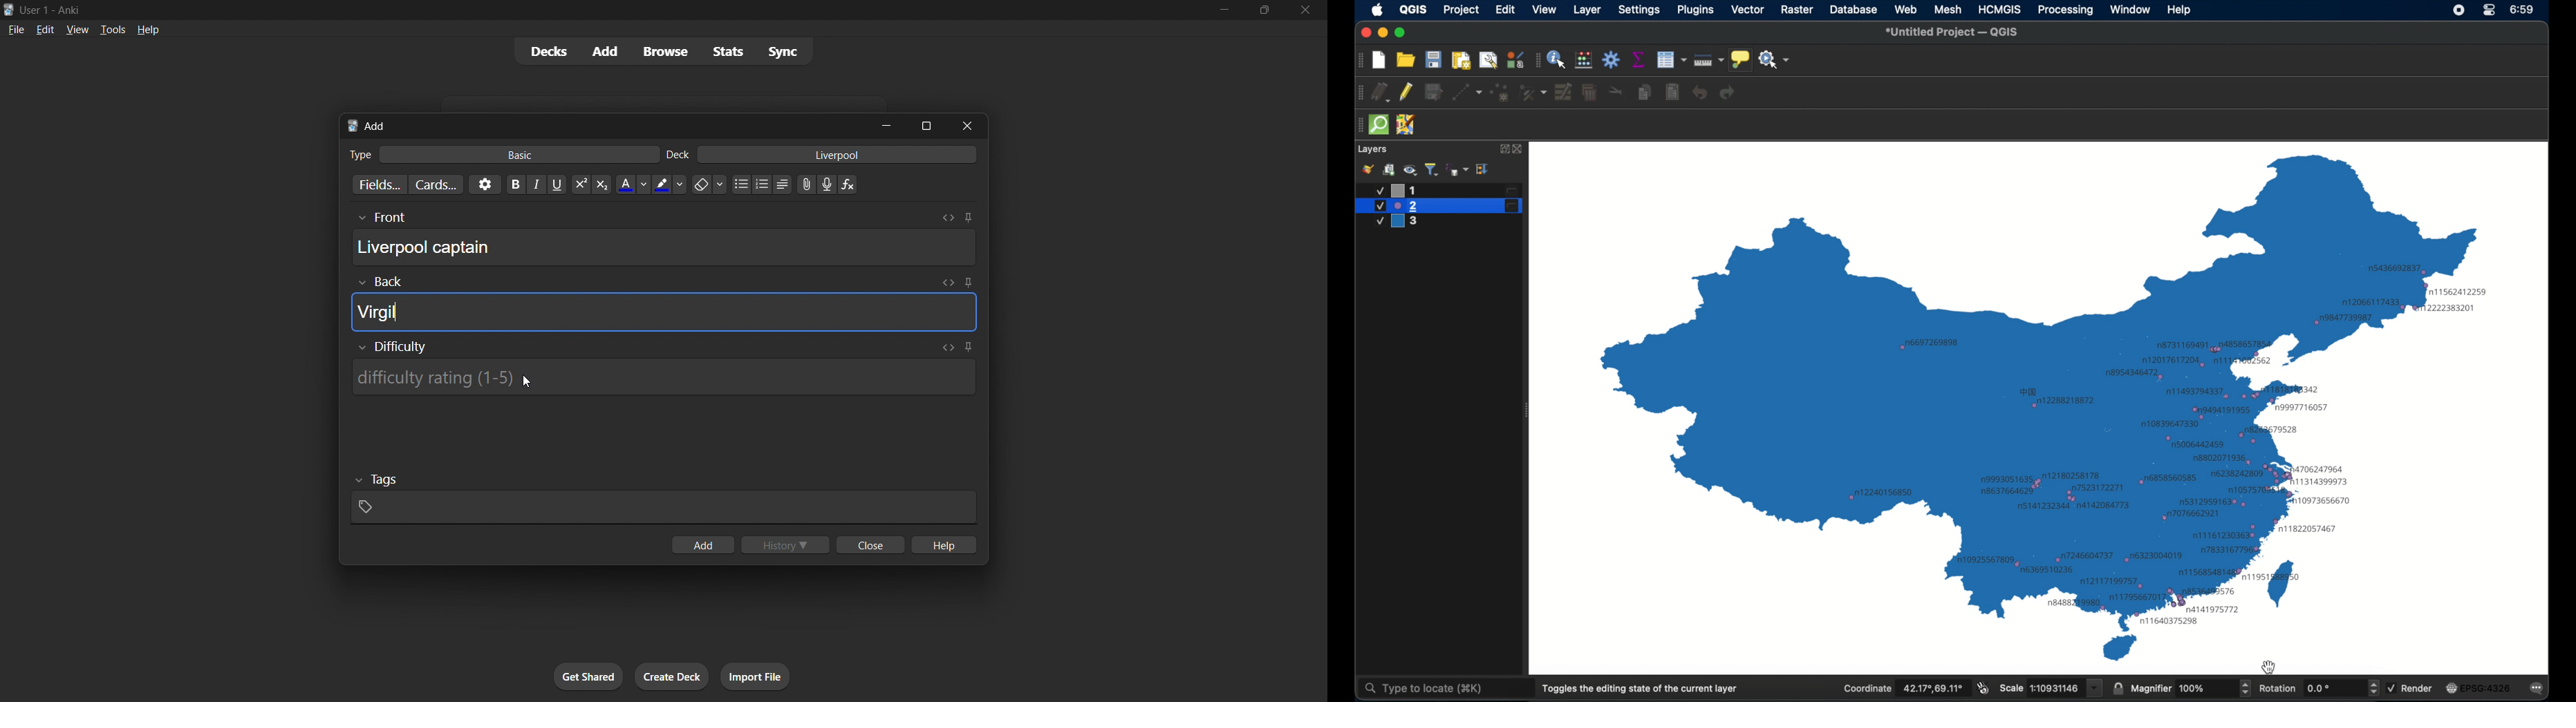 The image size is (2576, 728). What do you see at coordinates (375, 126) in the screenshot?
I see `add title bar` at bounding box center [375, 126].